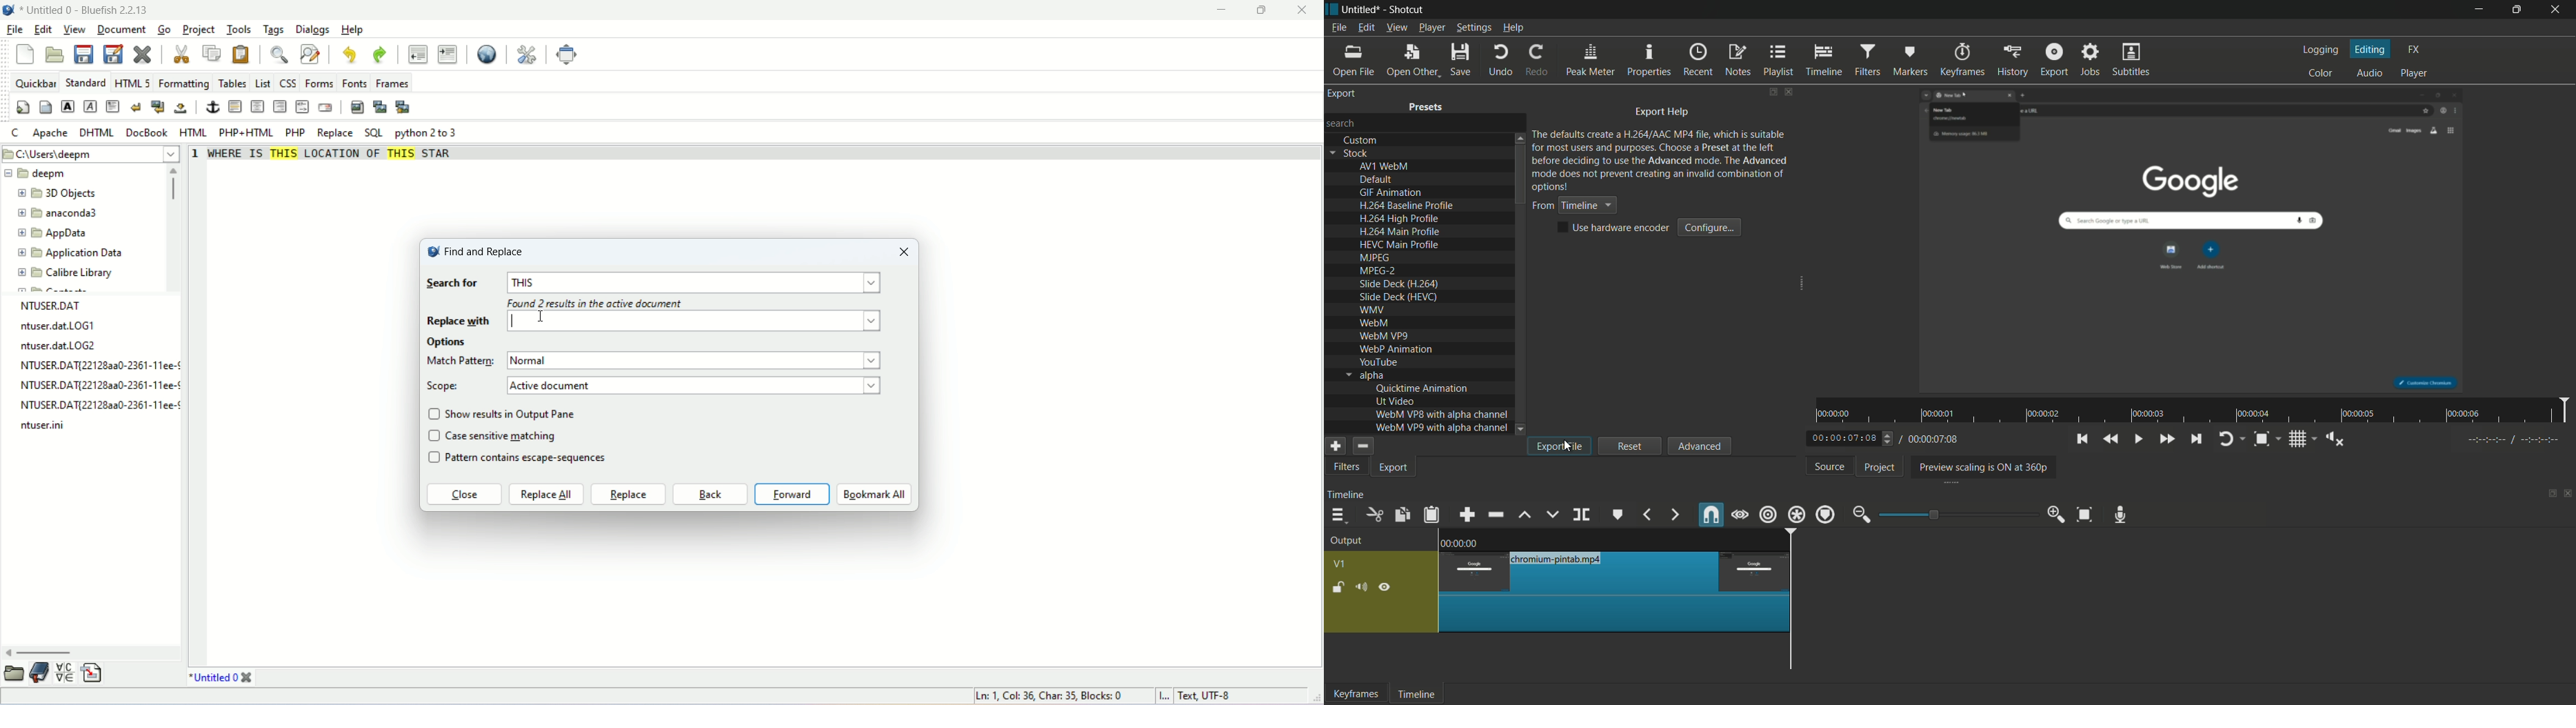 The height and width of the screenshot is (728, 2576). Describe the element at coordinates (2513, 439) in the screenshot. I see `---` at that location.